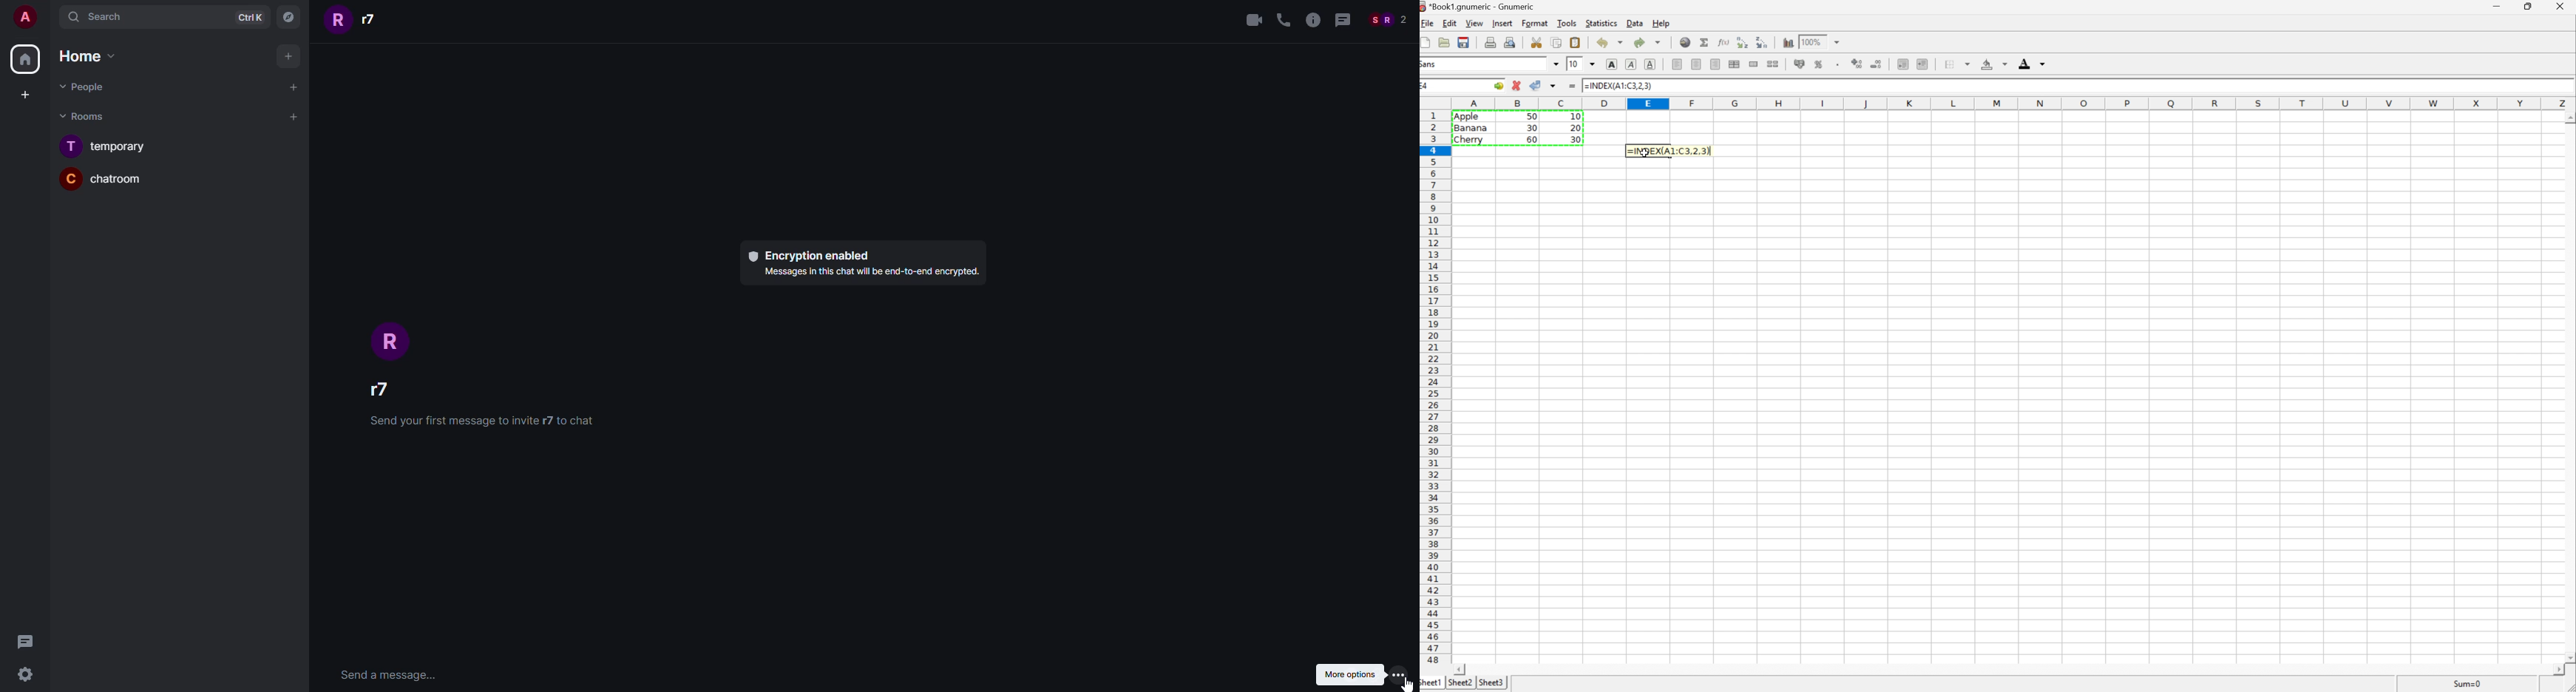 The height and width of the screenshot is (700, 2576). What do you see at coordinates (2569, 657) in the screenshot?
I see `scroll down` at bounding box center [2569, 657].